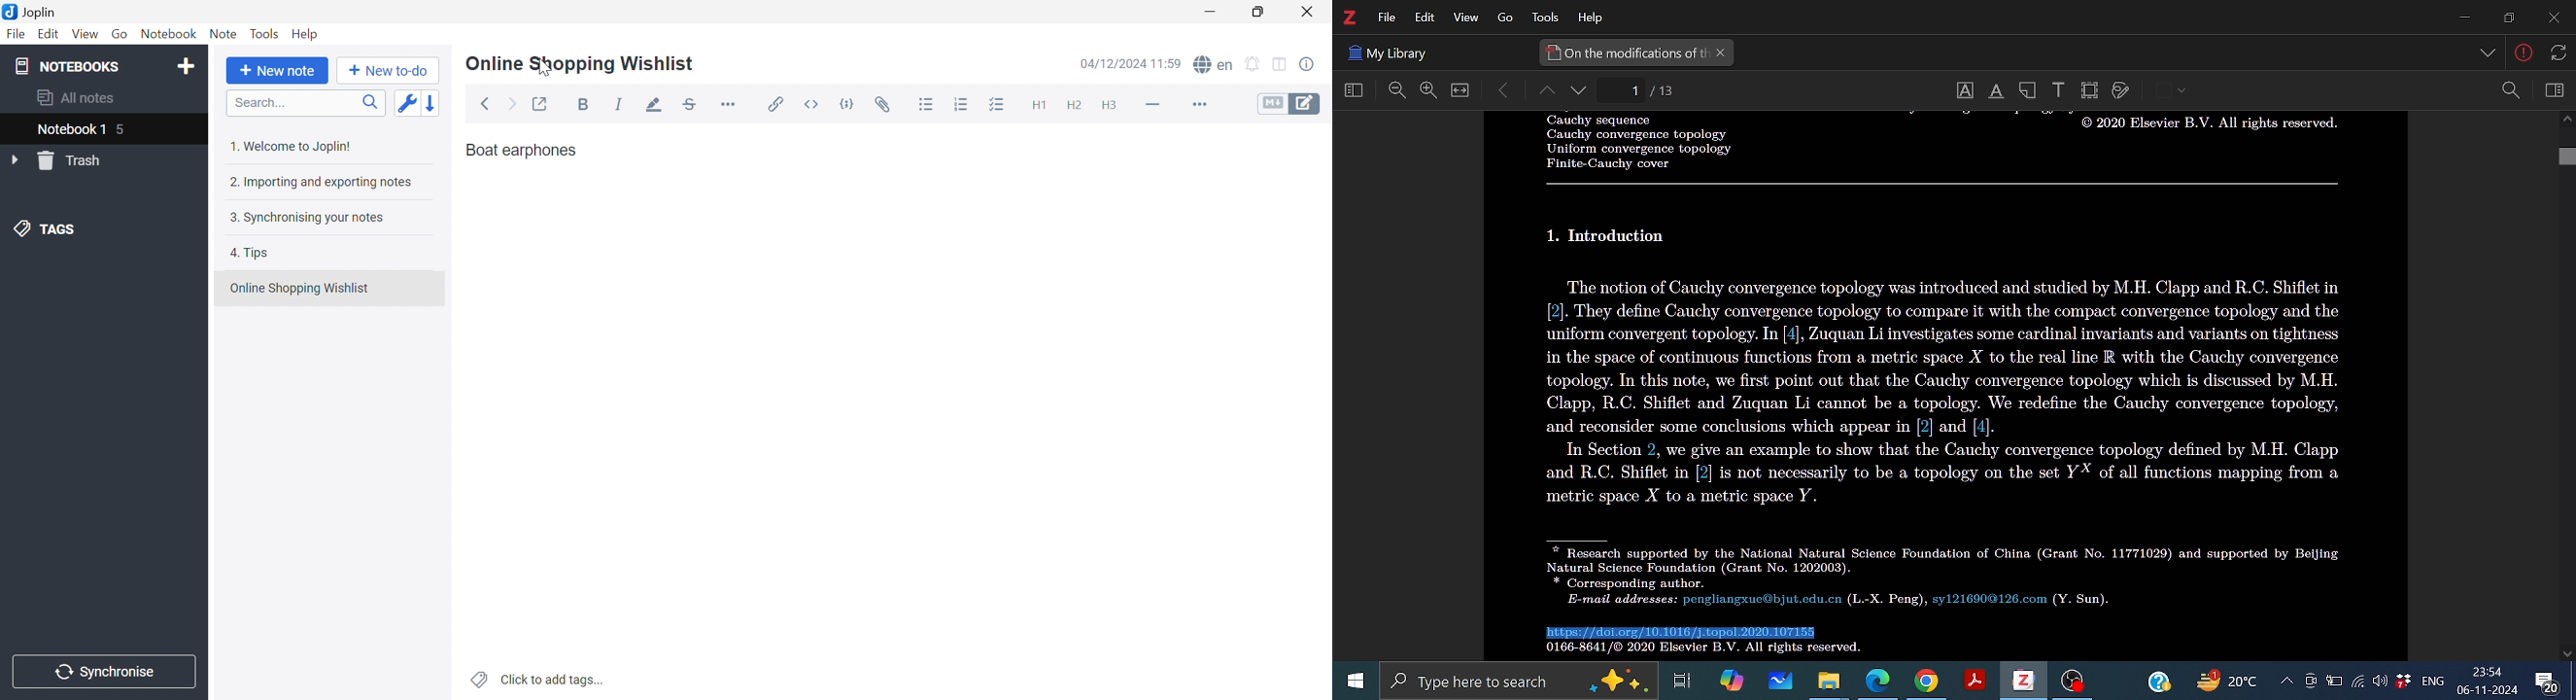 The image size is (2576, 700). Describe the element at coordinates (2554, 680) in the screenshot. I see `Comment` at that location.